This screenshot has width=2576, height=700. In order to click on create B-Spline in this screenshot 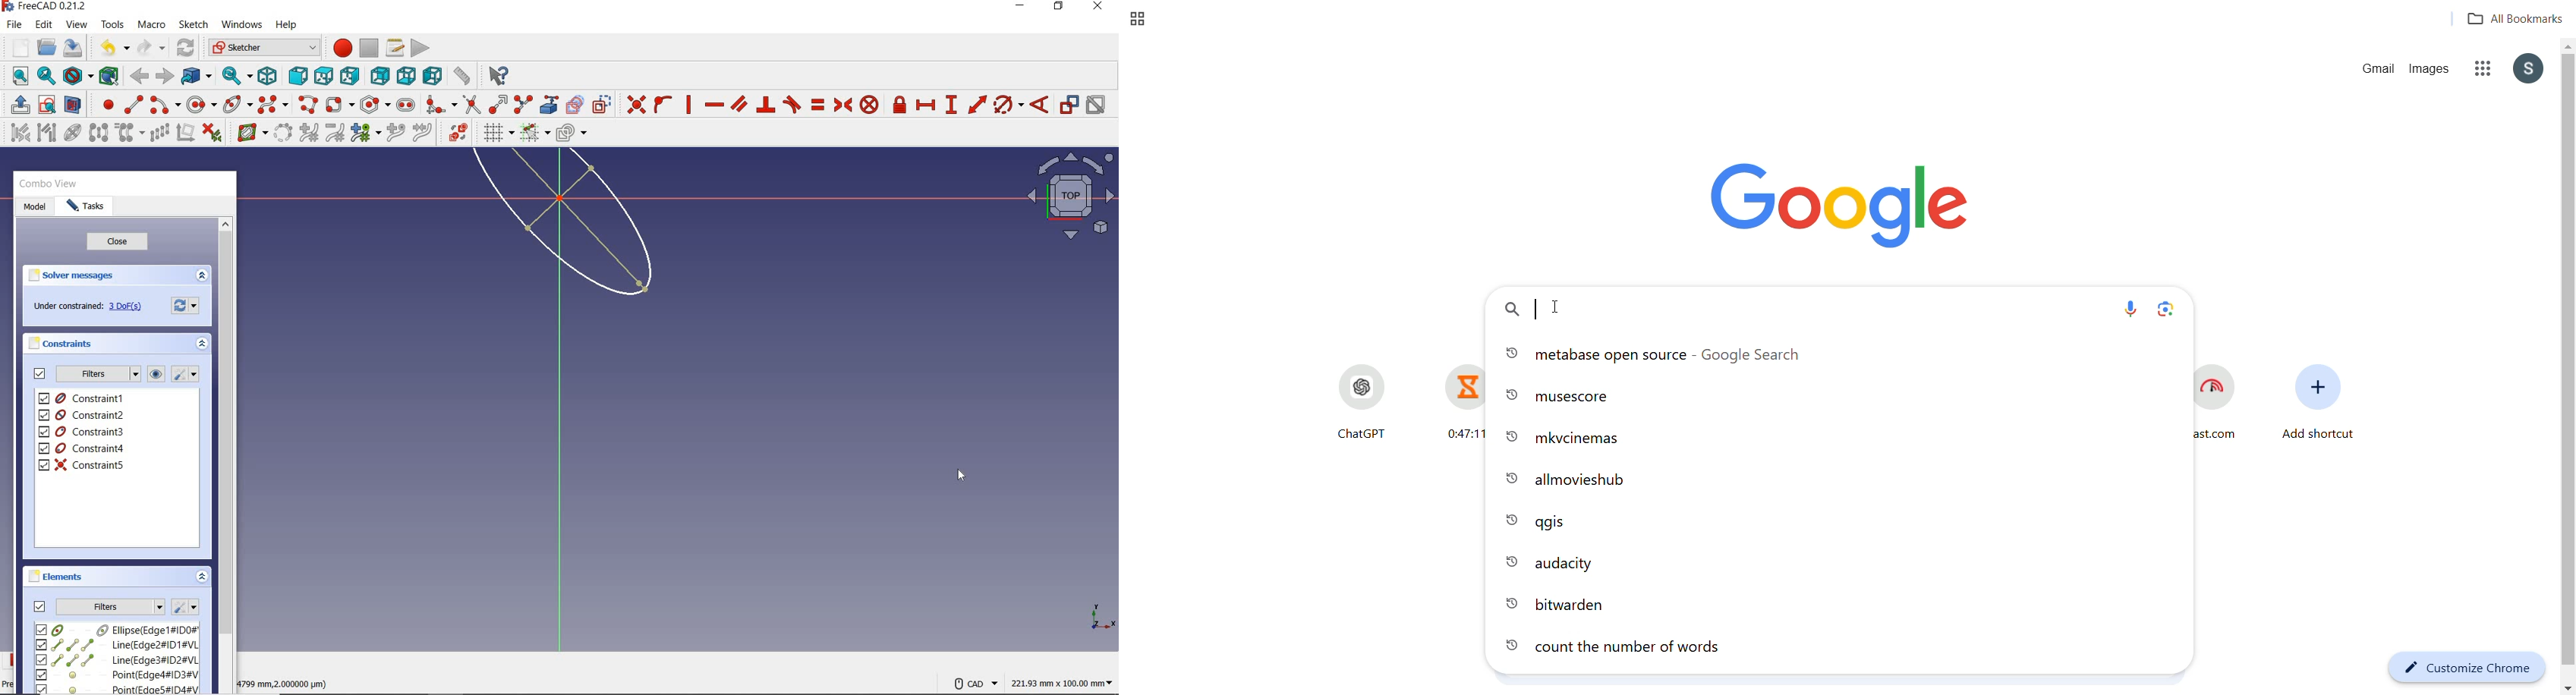, I will do `click(272, 104)`.